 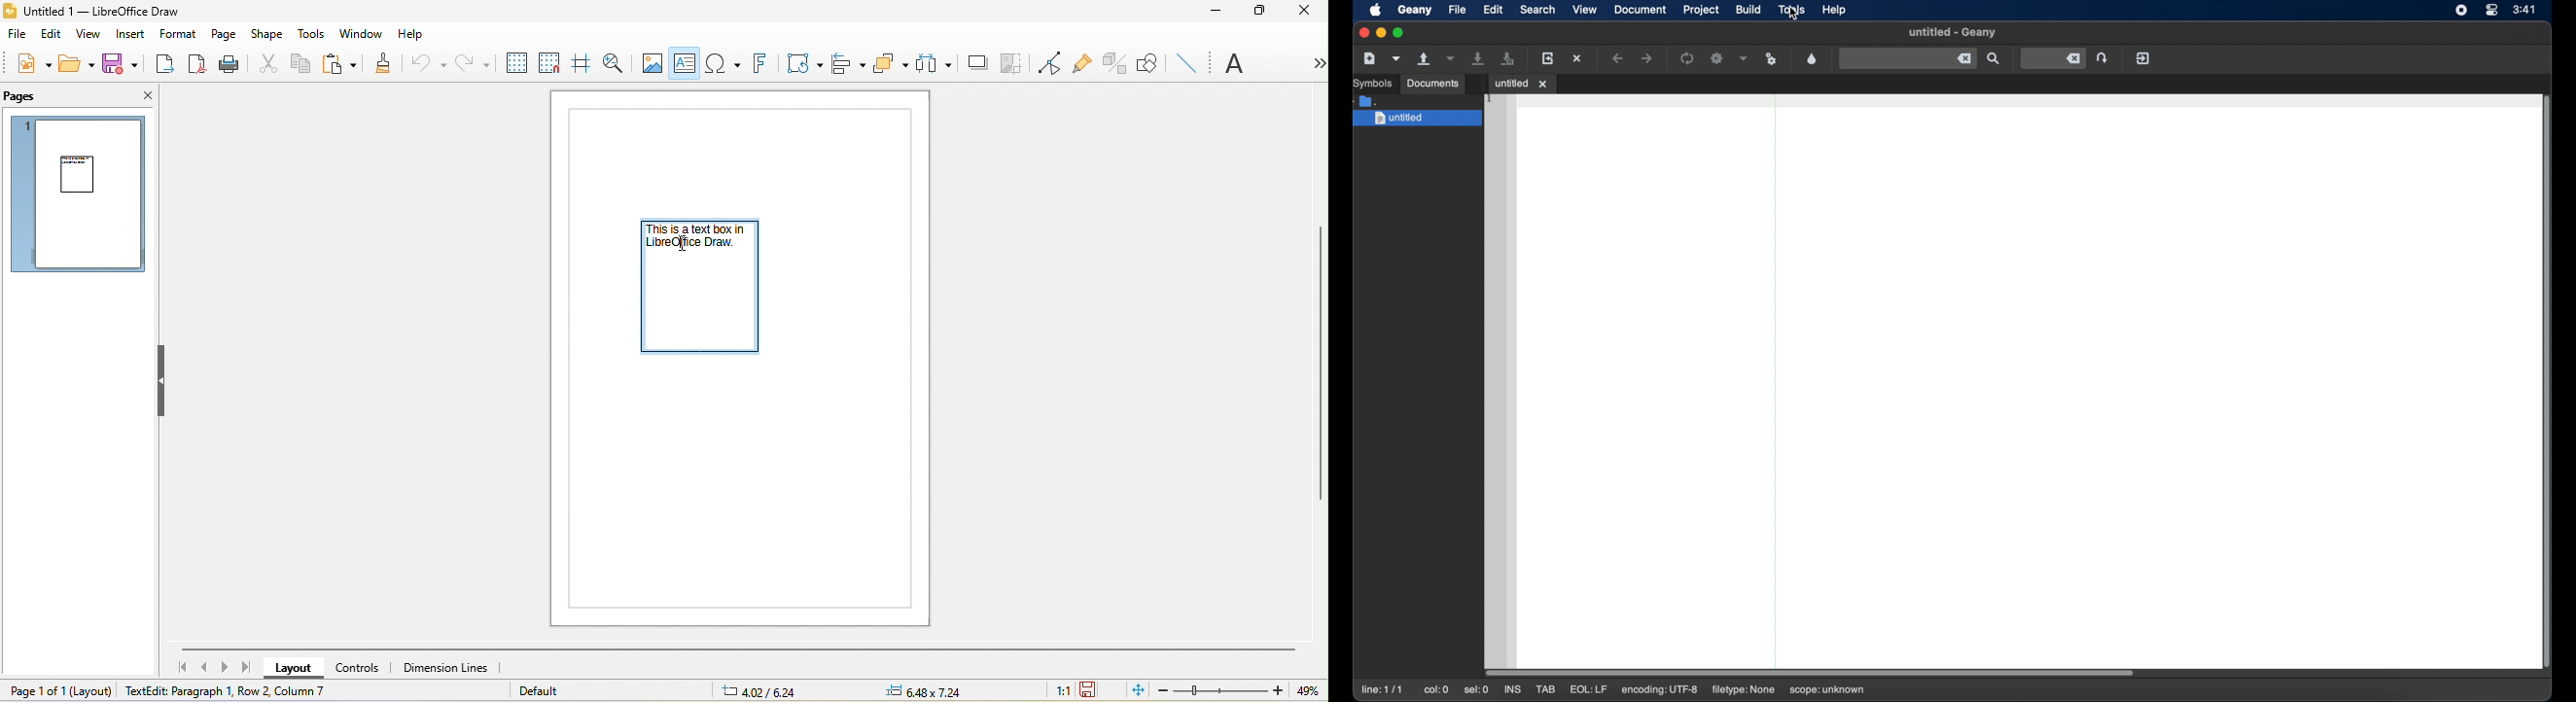 I want to click on file, so click(x=19, y=35).